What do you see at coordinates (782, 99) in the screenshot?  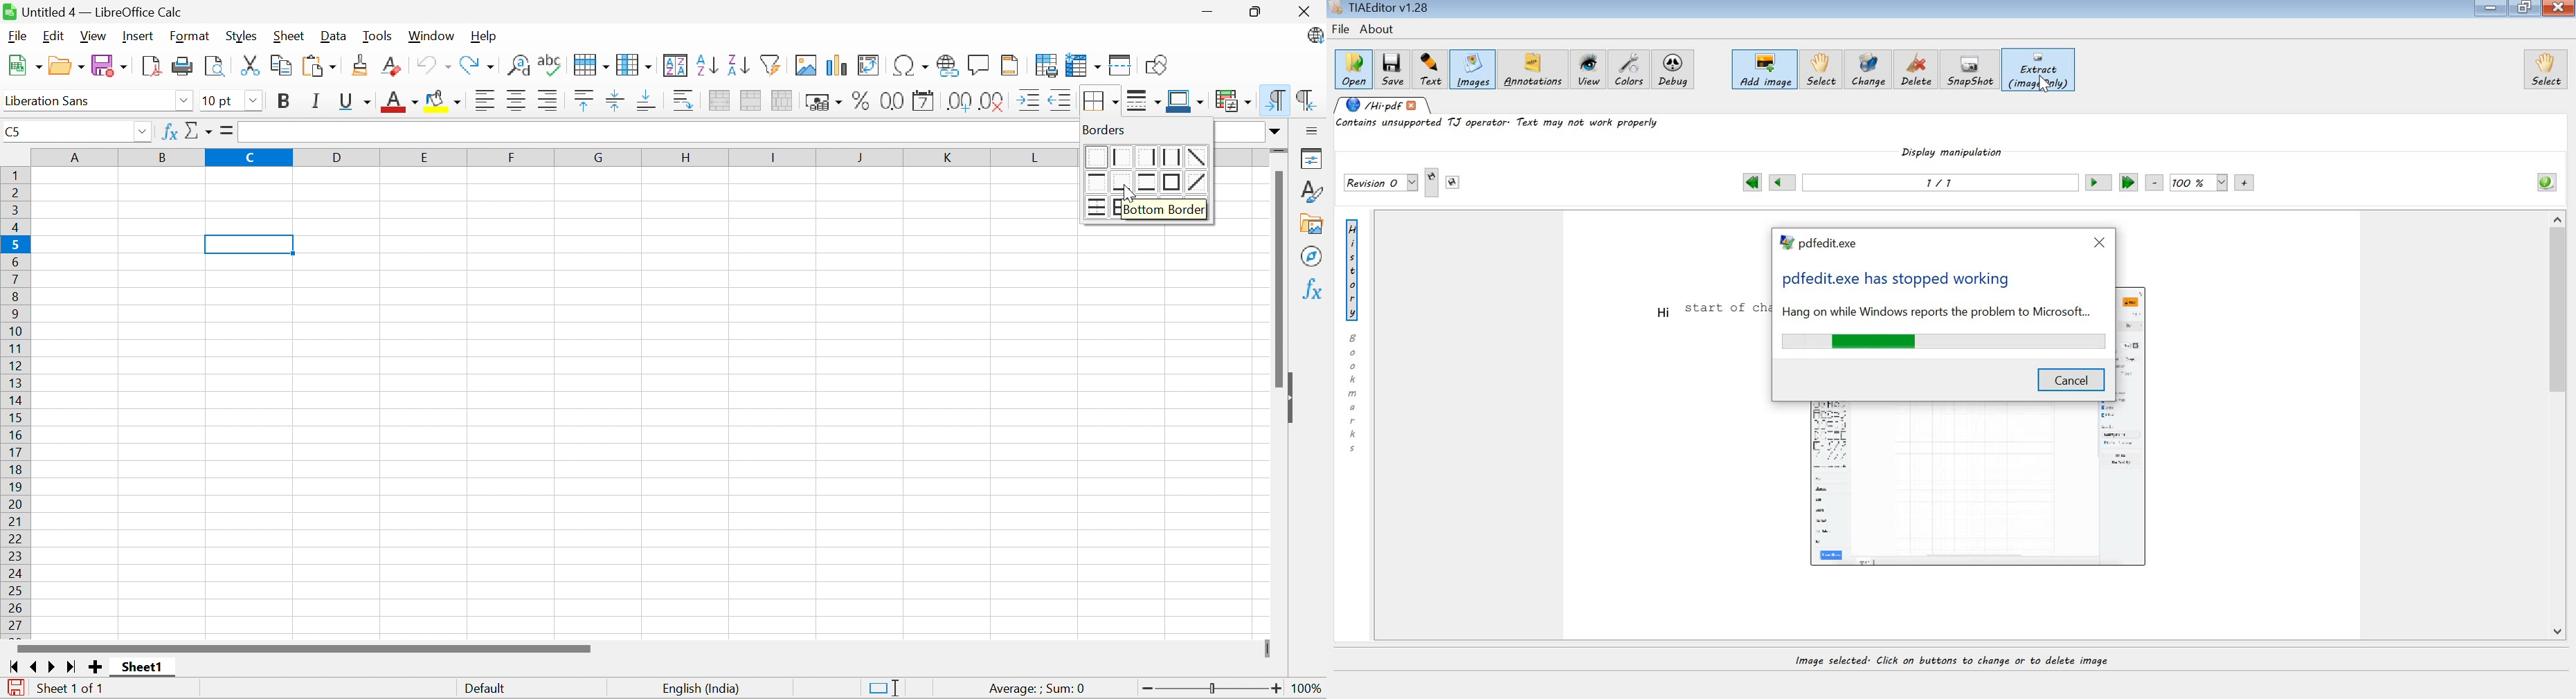 I see `Unmerge cells` at bounding box center [782, 99].